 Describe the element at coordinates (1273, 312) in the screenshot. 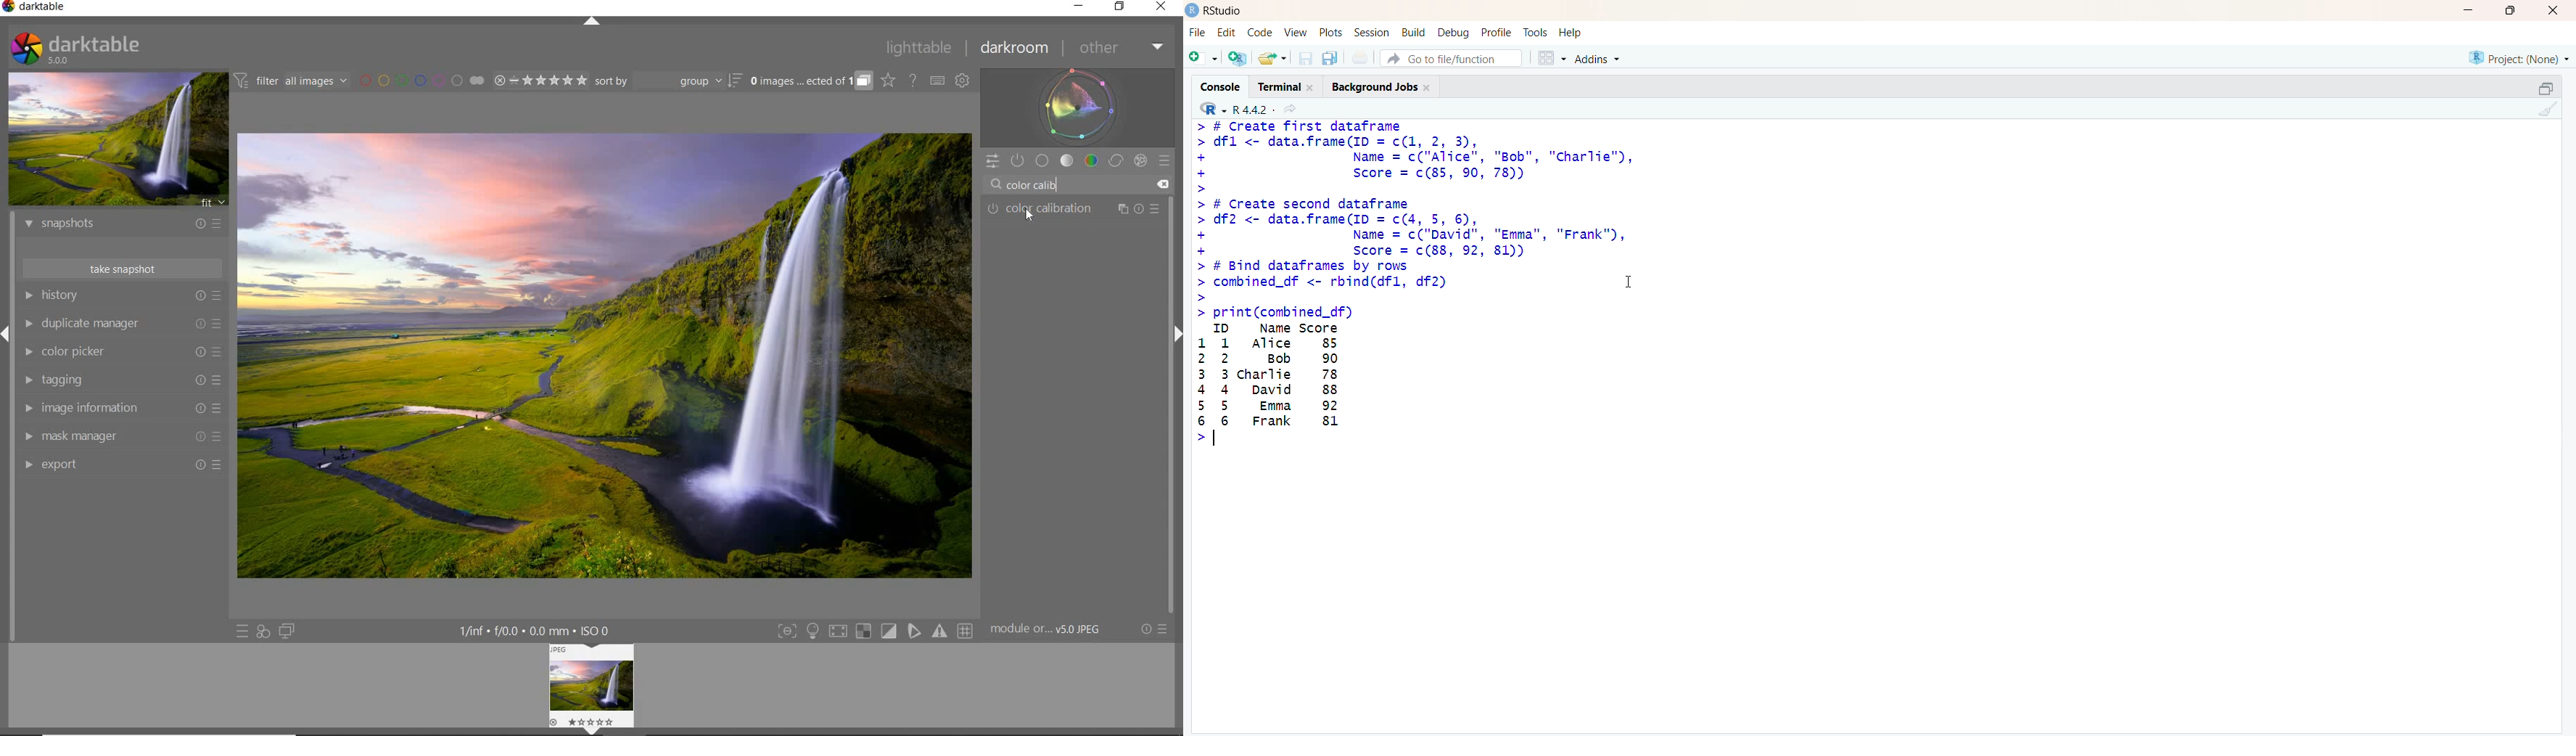

I see `print(combined_df)` at that location.